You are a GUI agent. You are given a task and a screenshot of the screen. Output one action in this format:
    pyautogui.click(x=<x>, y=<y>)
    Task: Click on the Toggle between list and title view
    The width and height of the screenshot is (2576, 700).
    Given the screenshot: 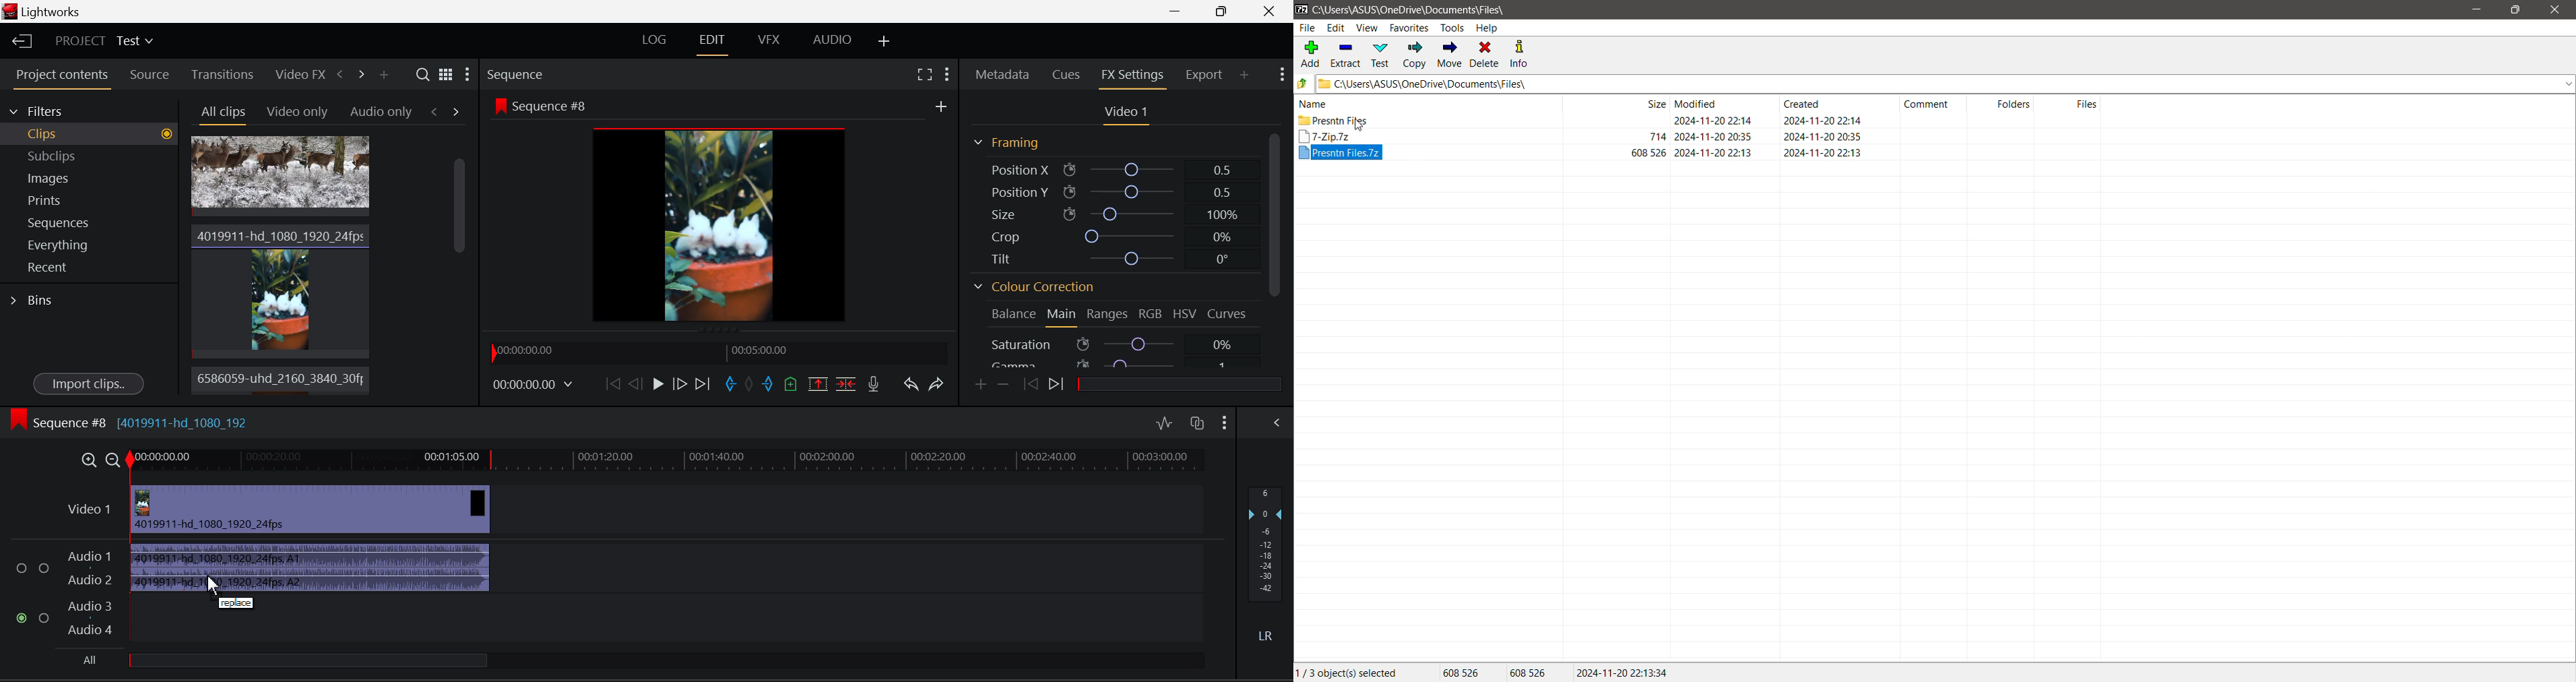 What is the action you would take?
    pyautogui.click(x=446, y=73)
    